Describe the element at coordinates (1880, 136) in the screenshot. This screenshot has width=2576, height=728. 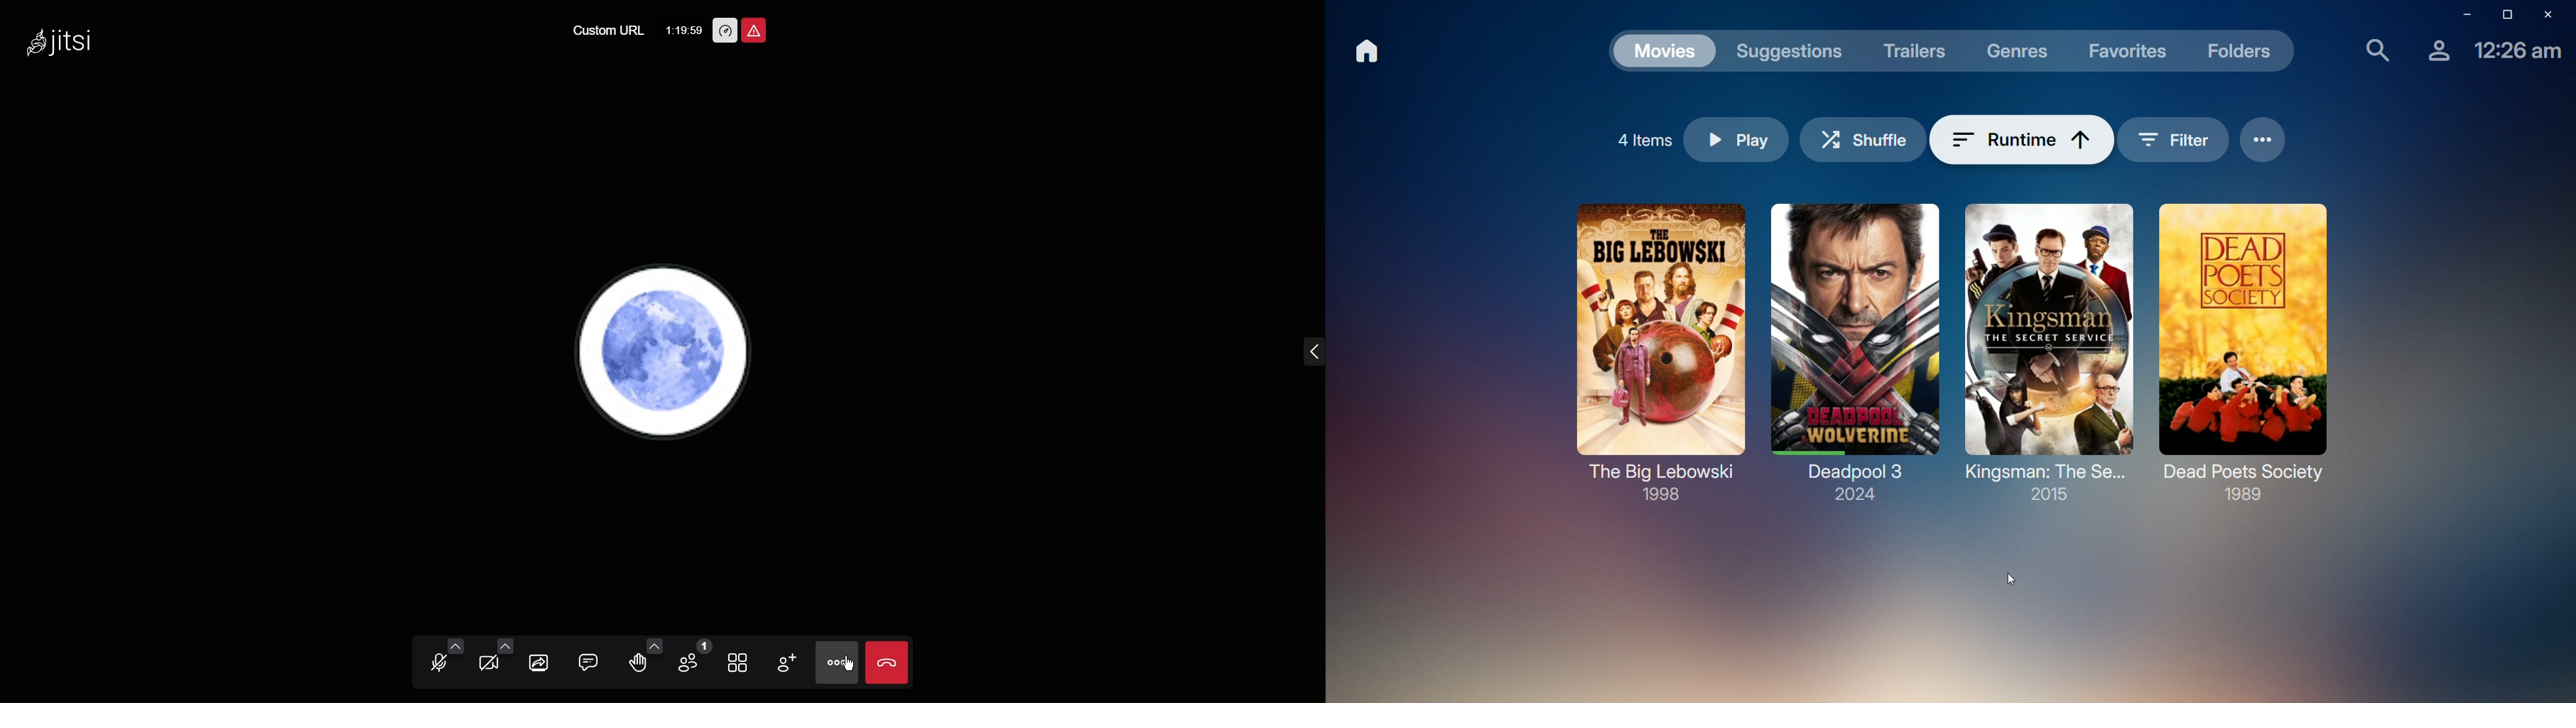
I see `Shuffle` at that location.